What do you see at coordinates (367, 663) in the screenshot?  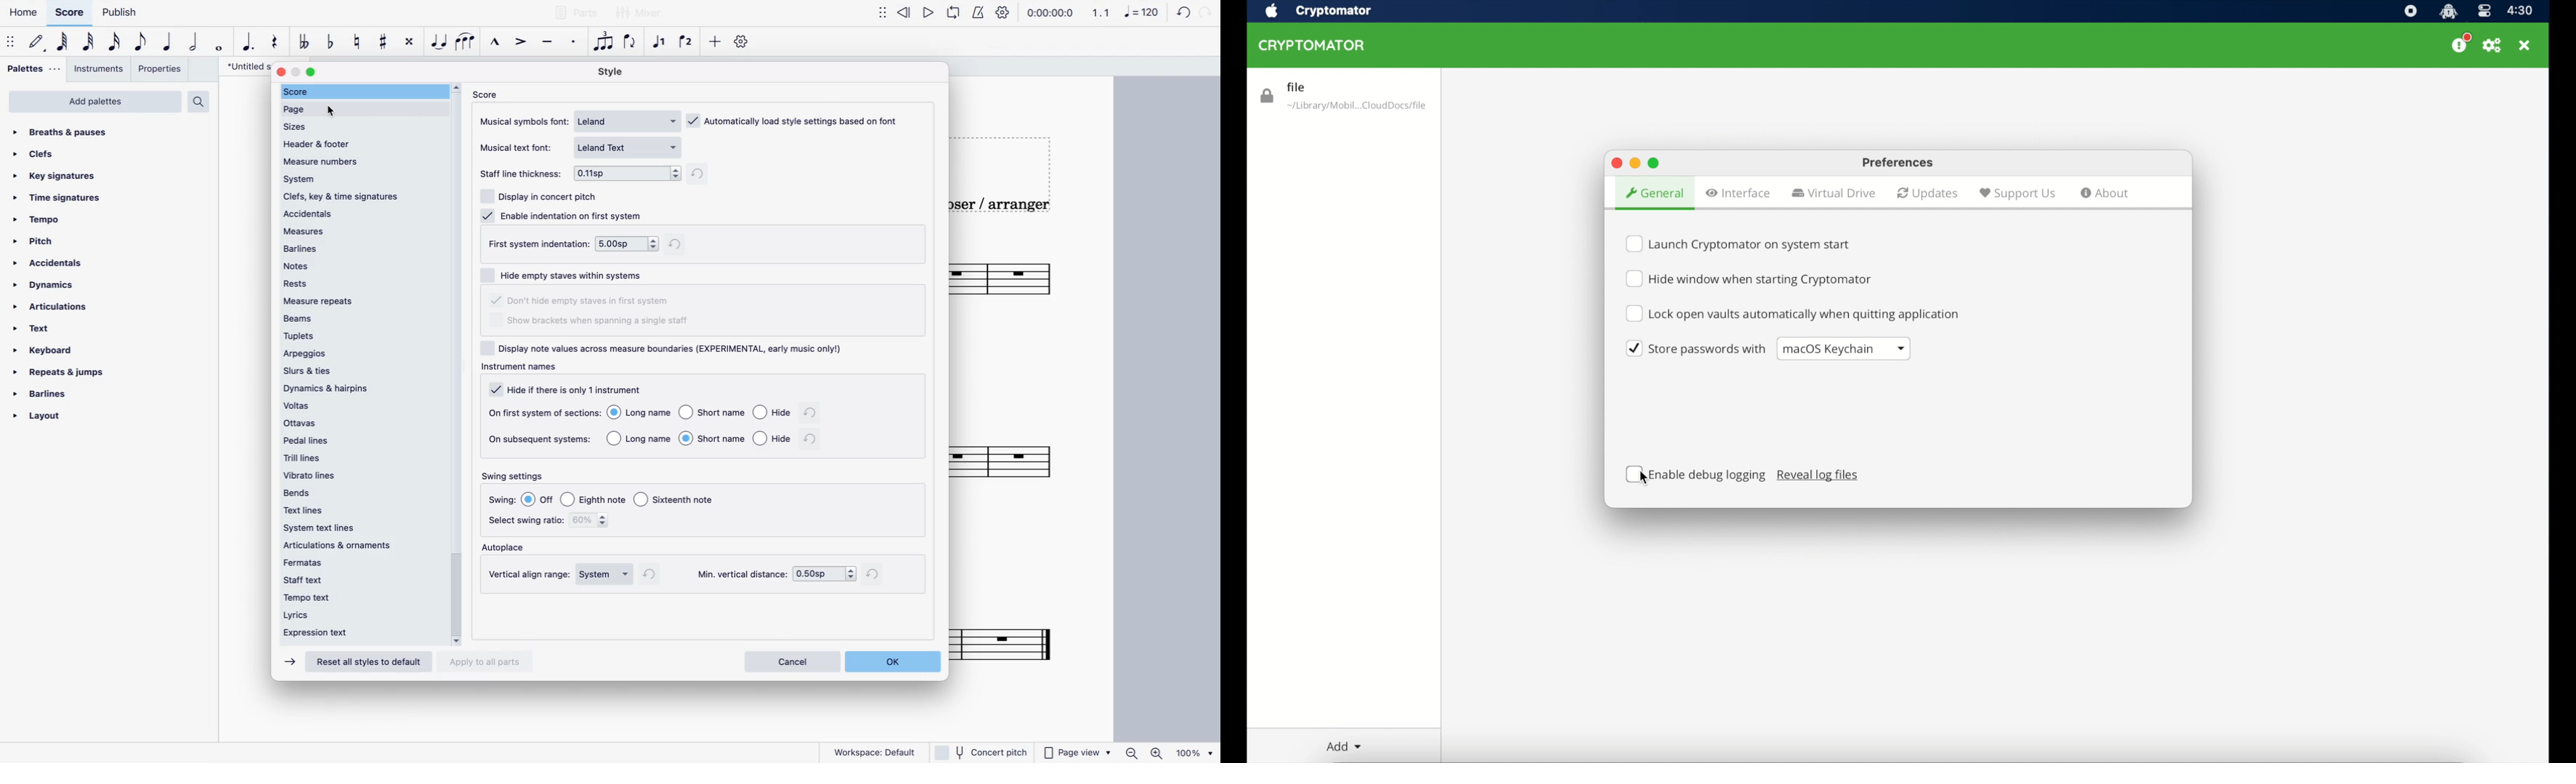 I see `reset all styles to default` at bounding box center [367, 663].